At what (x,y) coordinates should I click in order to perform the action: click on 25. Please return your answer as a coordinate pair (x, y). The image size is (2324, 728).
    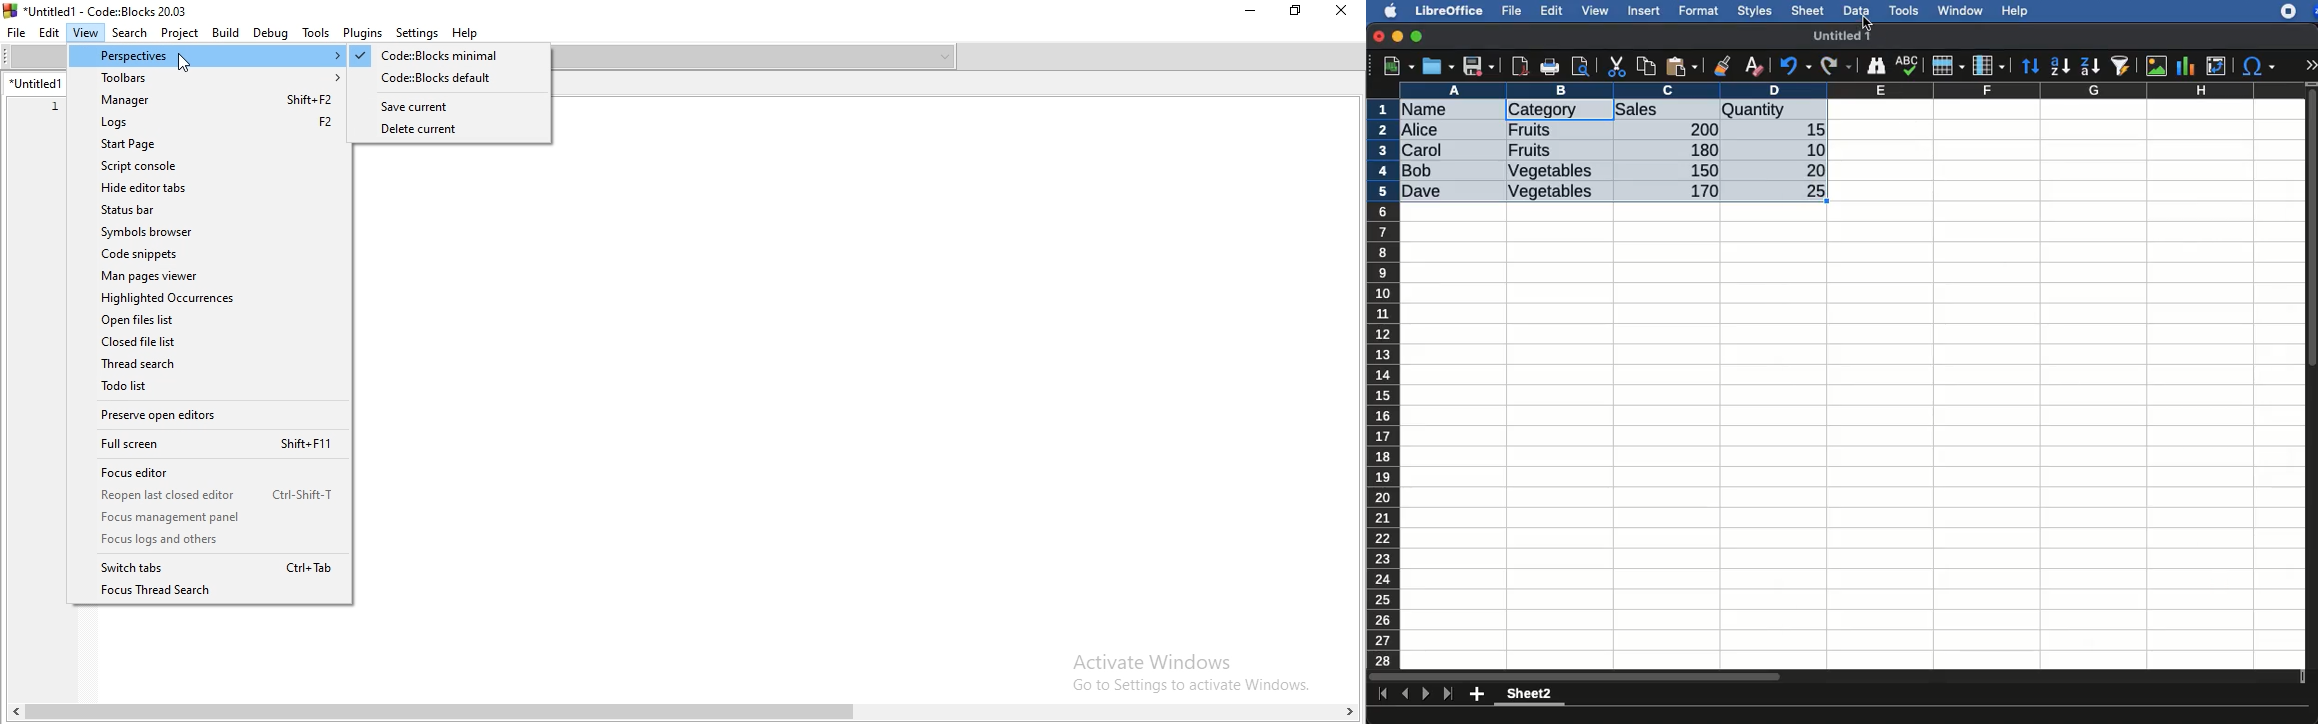
    Looking at the image, I should click on (1809, 189).